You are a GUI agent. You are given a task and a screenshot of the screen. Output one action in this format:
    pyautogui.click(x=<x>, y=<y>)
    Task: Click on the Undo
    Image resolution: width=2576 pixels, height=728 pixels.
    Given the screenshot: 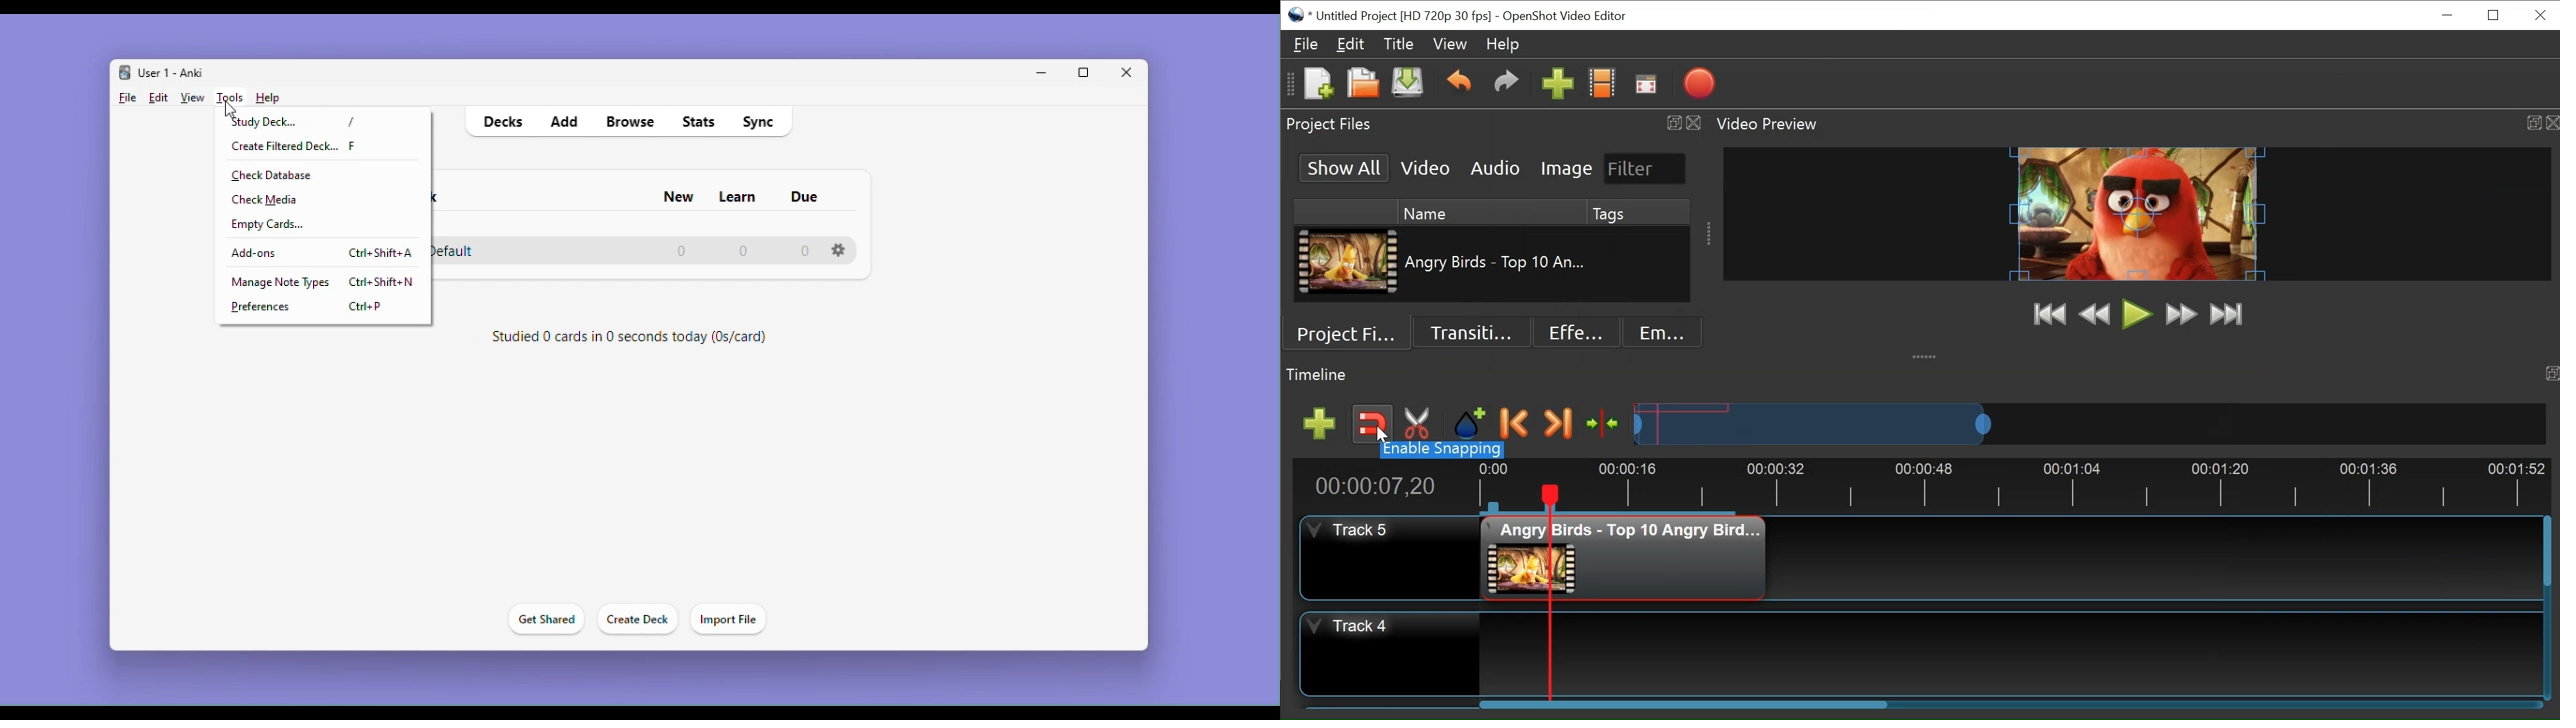 What is the action you would take?
    pyautogui.click(x=1459, y=83)
    